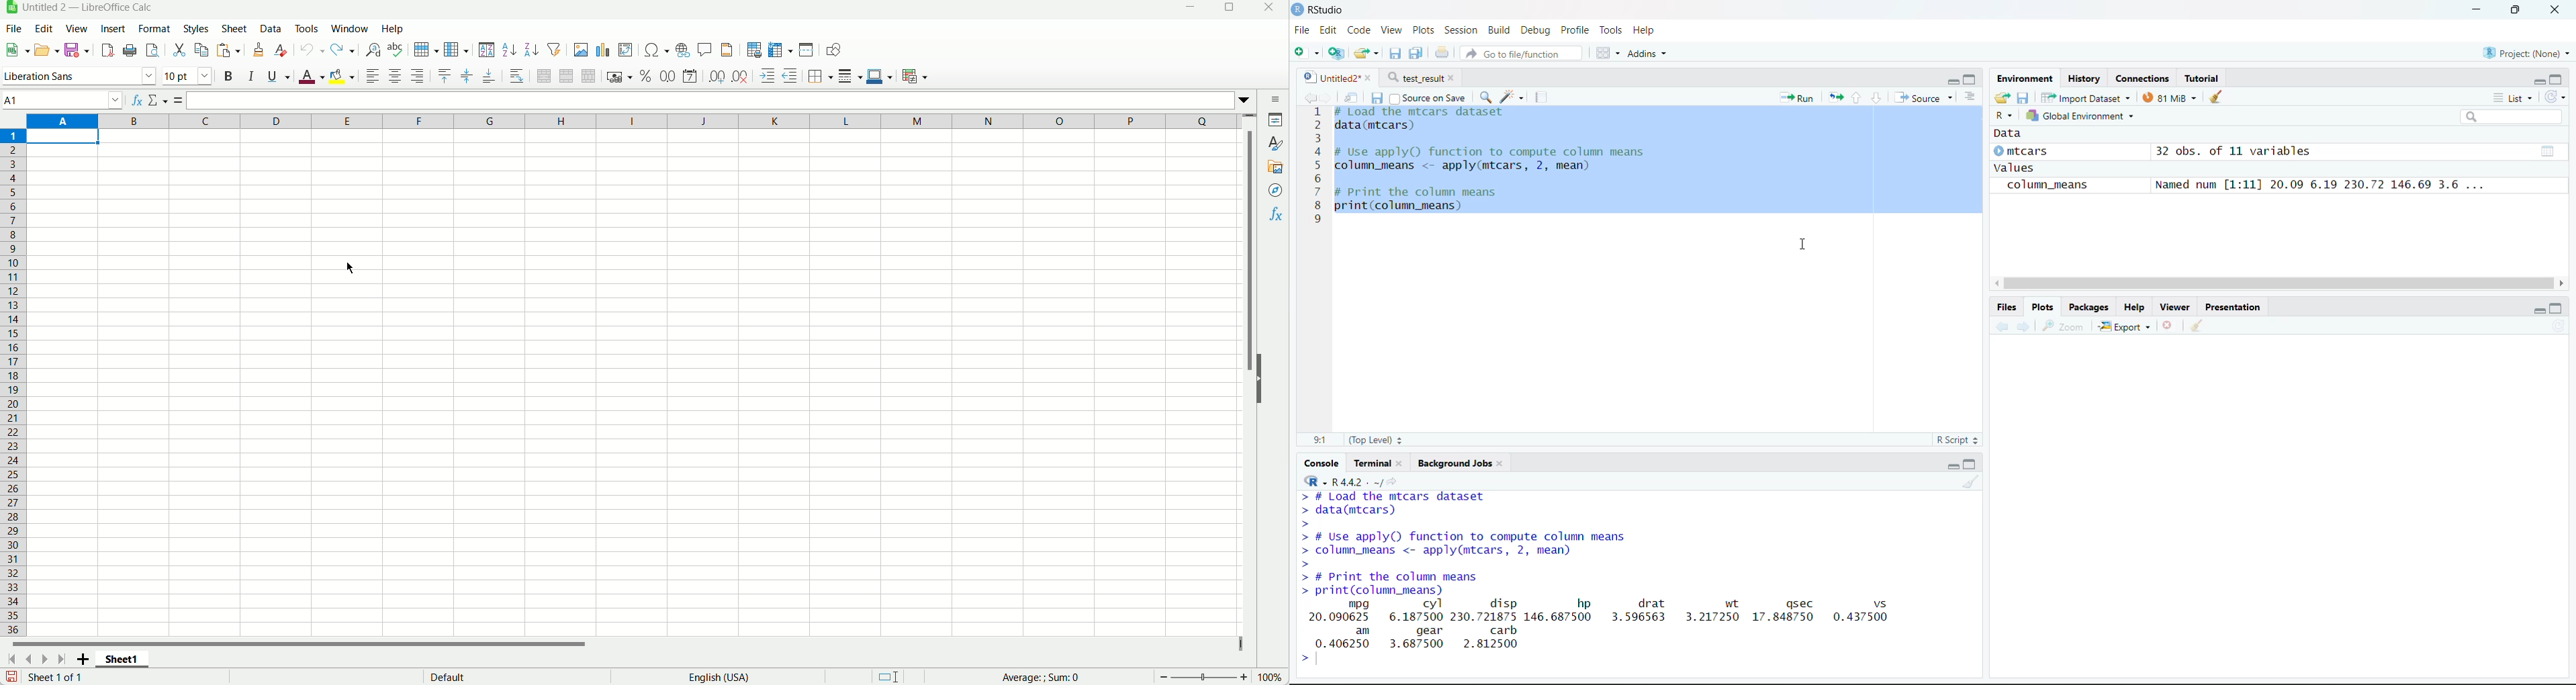 The image size is (2576, 700). I want to click on Connections, so click(2144, 78).